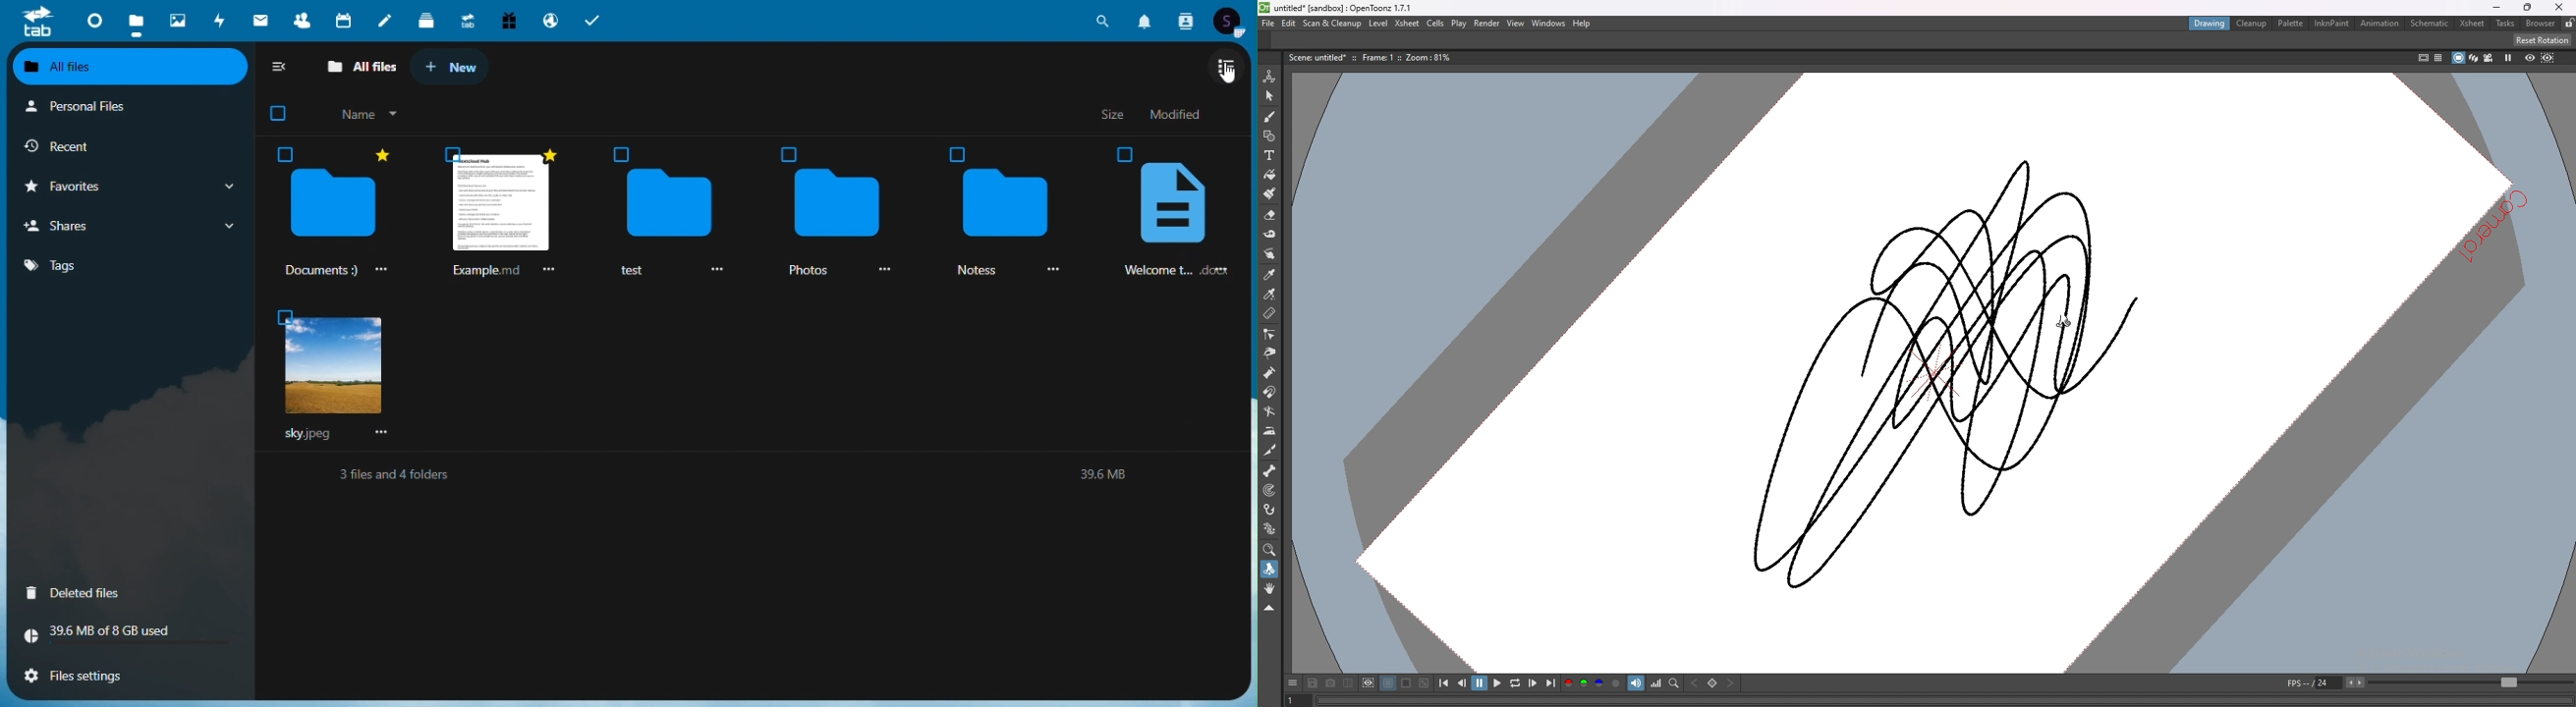 This screenshot has width=2576, height=728. What do you see at coordinates (283, 317) in the screenshot?
I see `checkbox` at bounding box center [283, 317].